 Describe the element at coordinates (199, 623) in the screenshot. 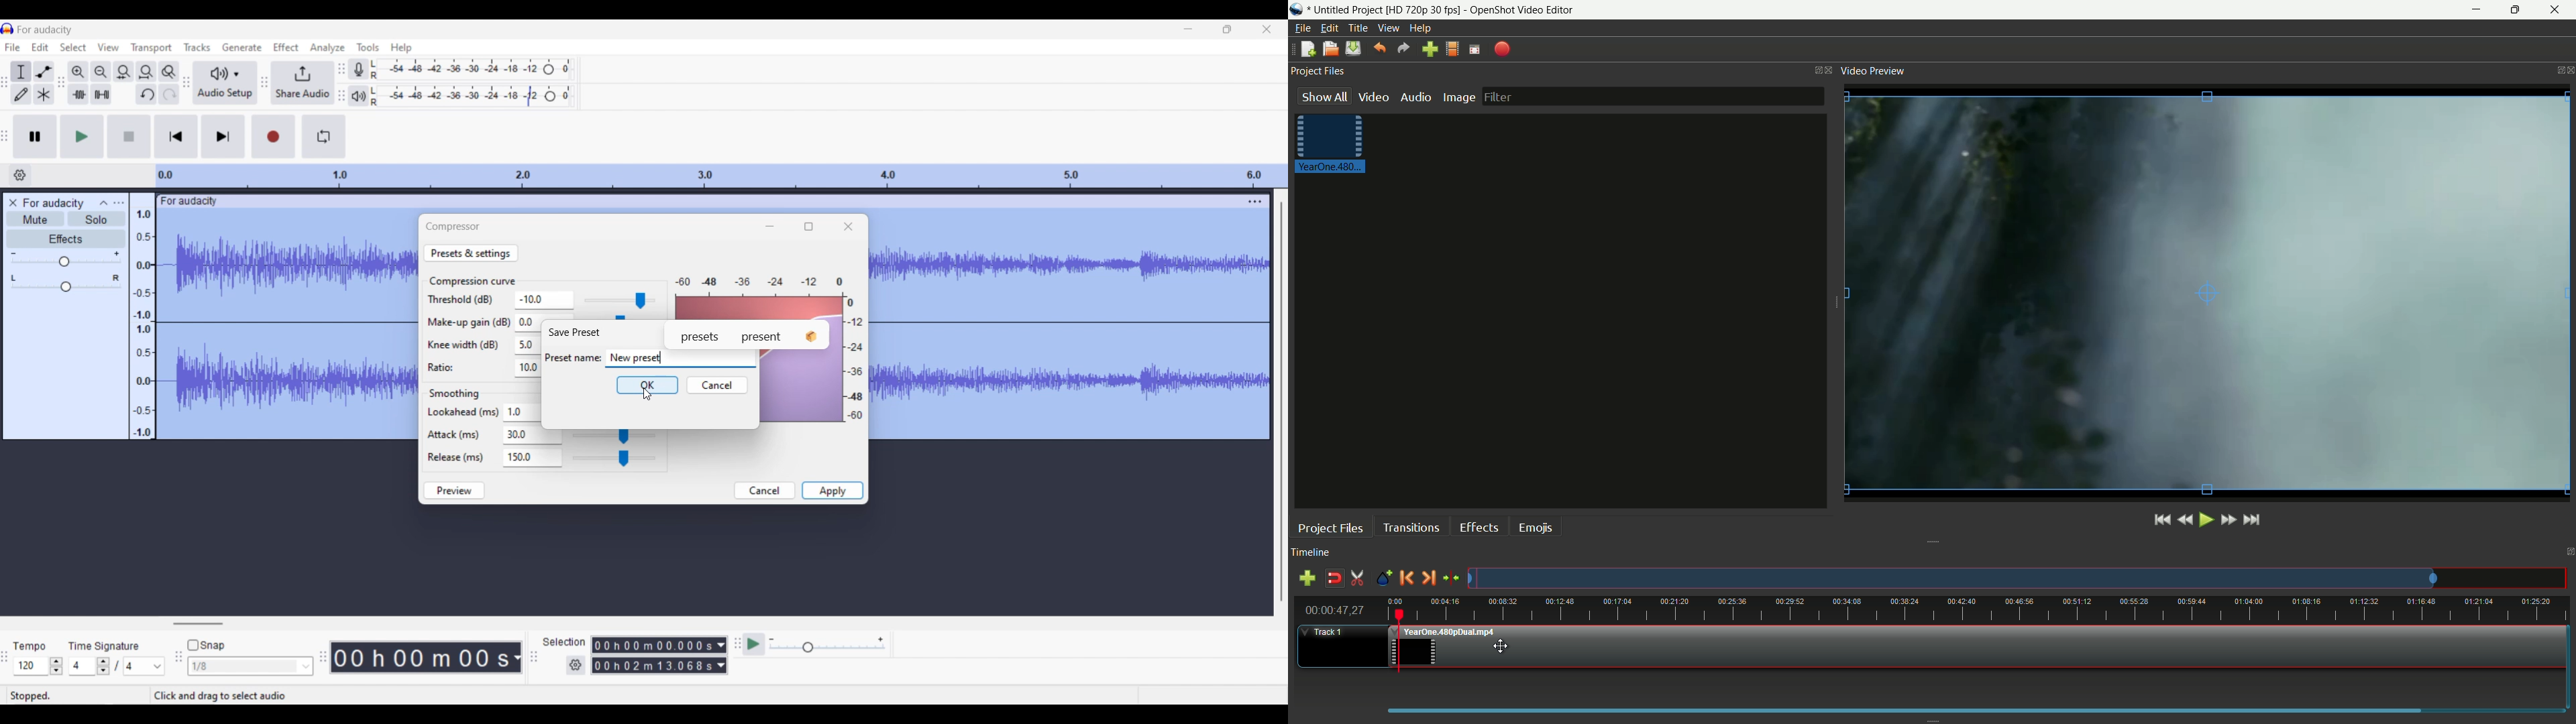

I see `Horizontal slide bar` at that location.